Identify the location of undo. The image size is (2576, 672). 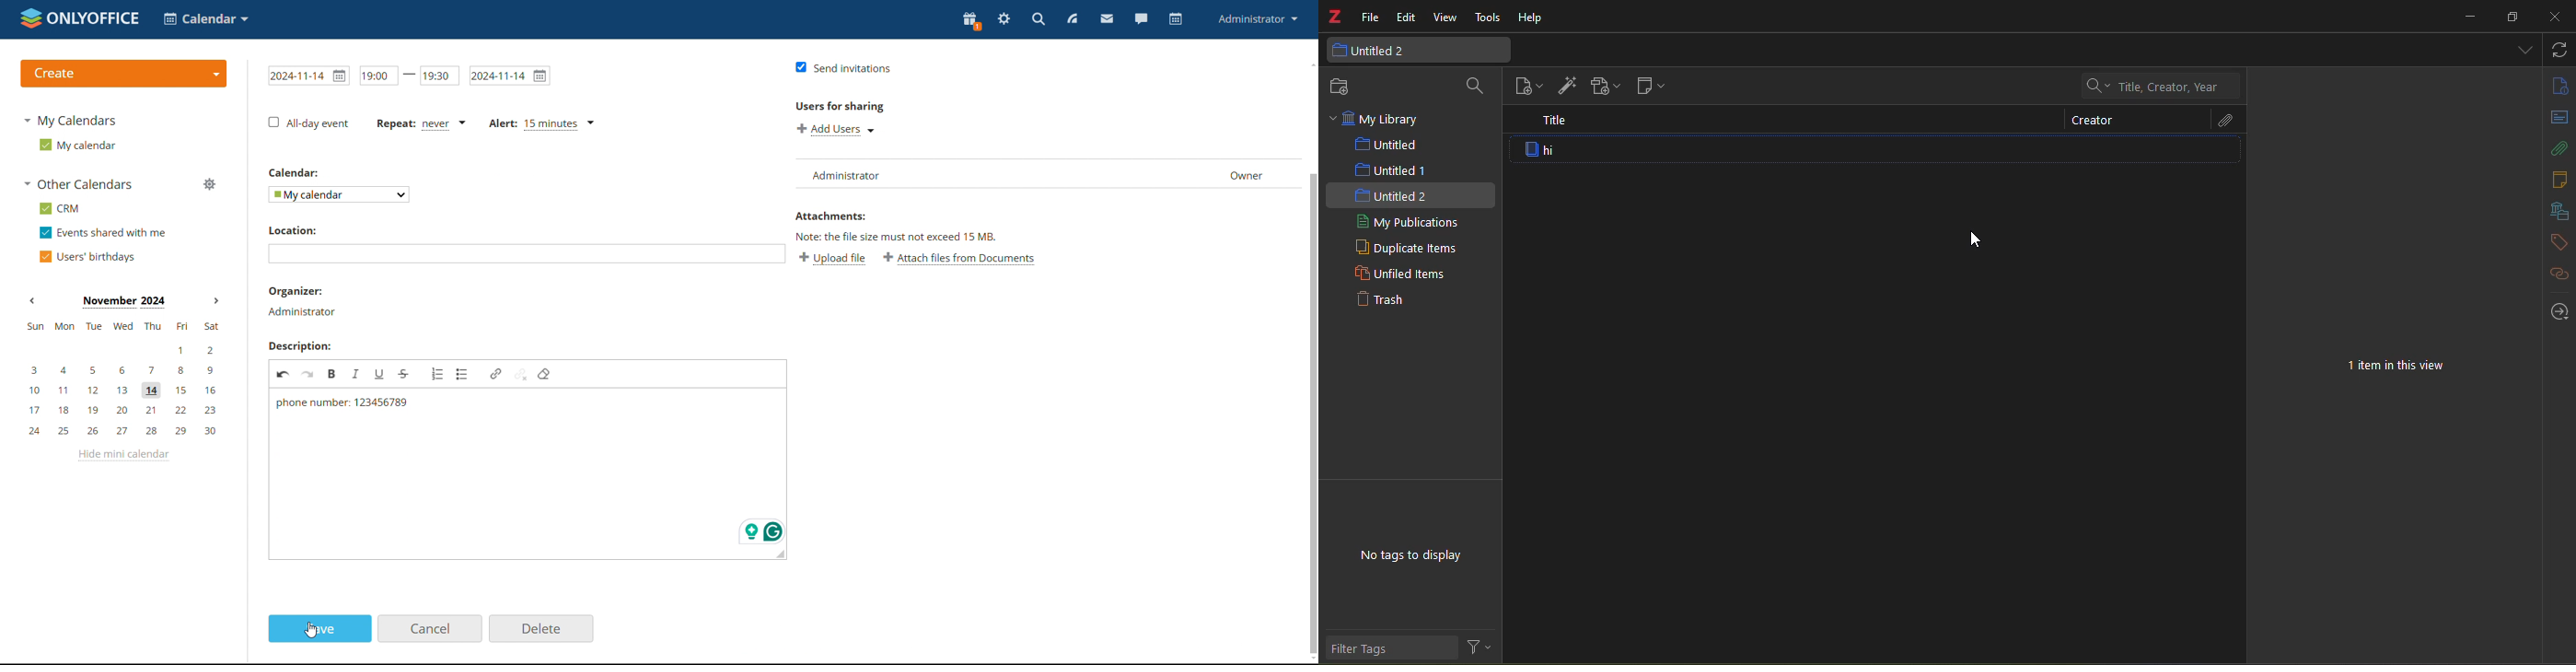
(282, 373).